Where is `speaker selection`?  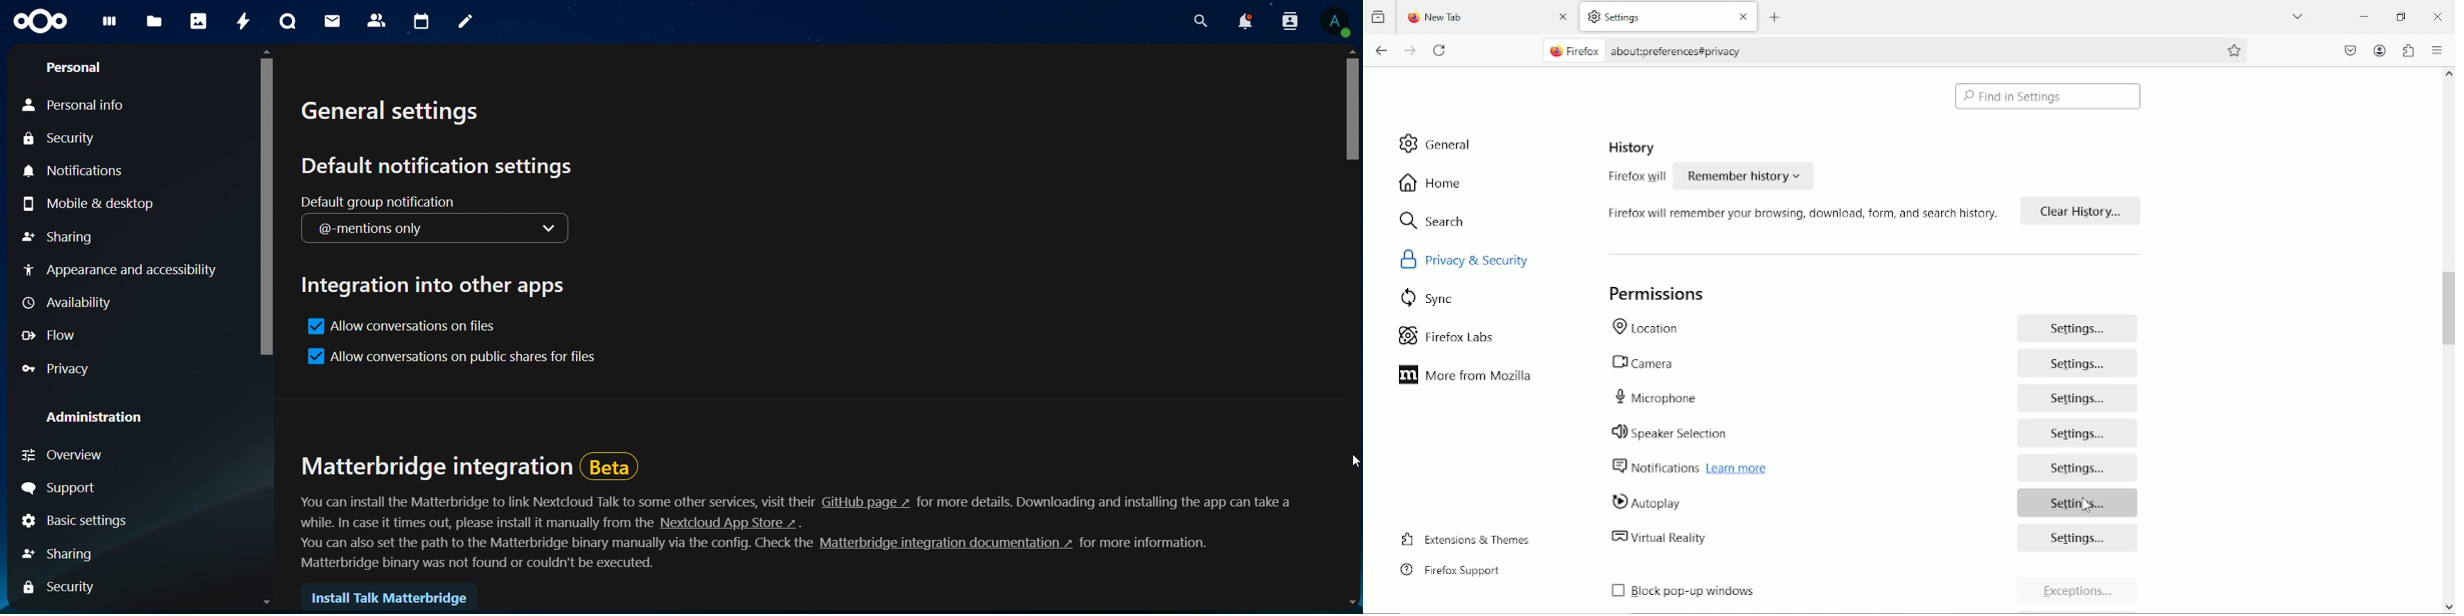
speaker selection is located at coordinates (1732, 432).